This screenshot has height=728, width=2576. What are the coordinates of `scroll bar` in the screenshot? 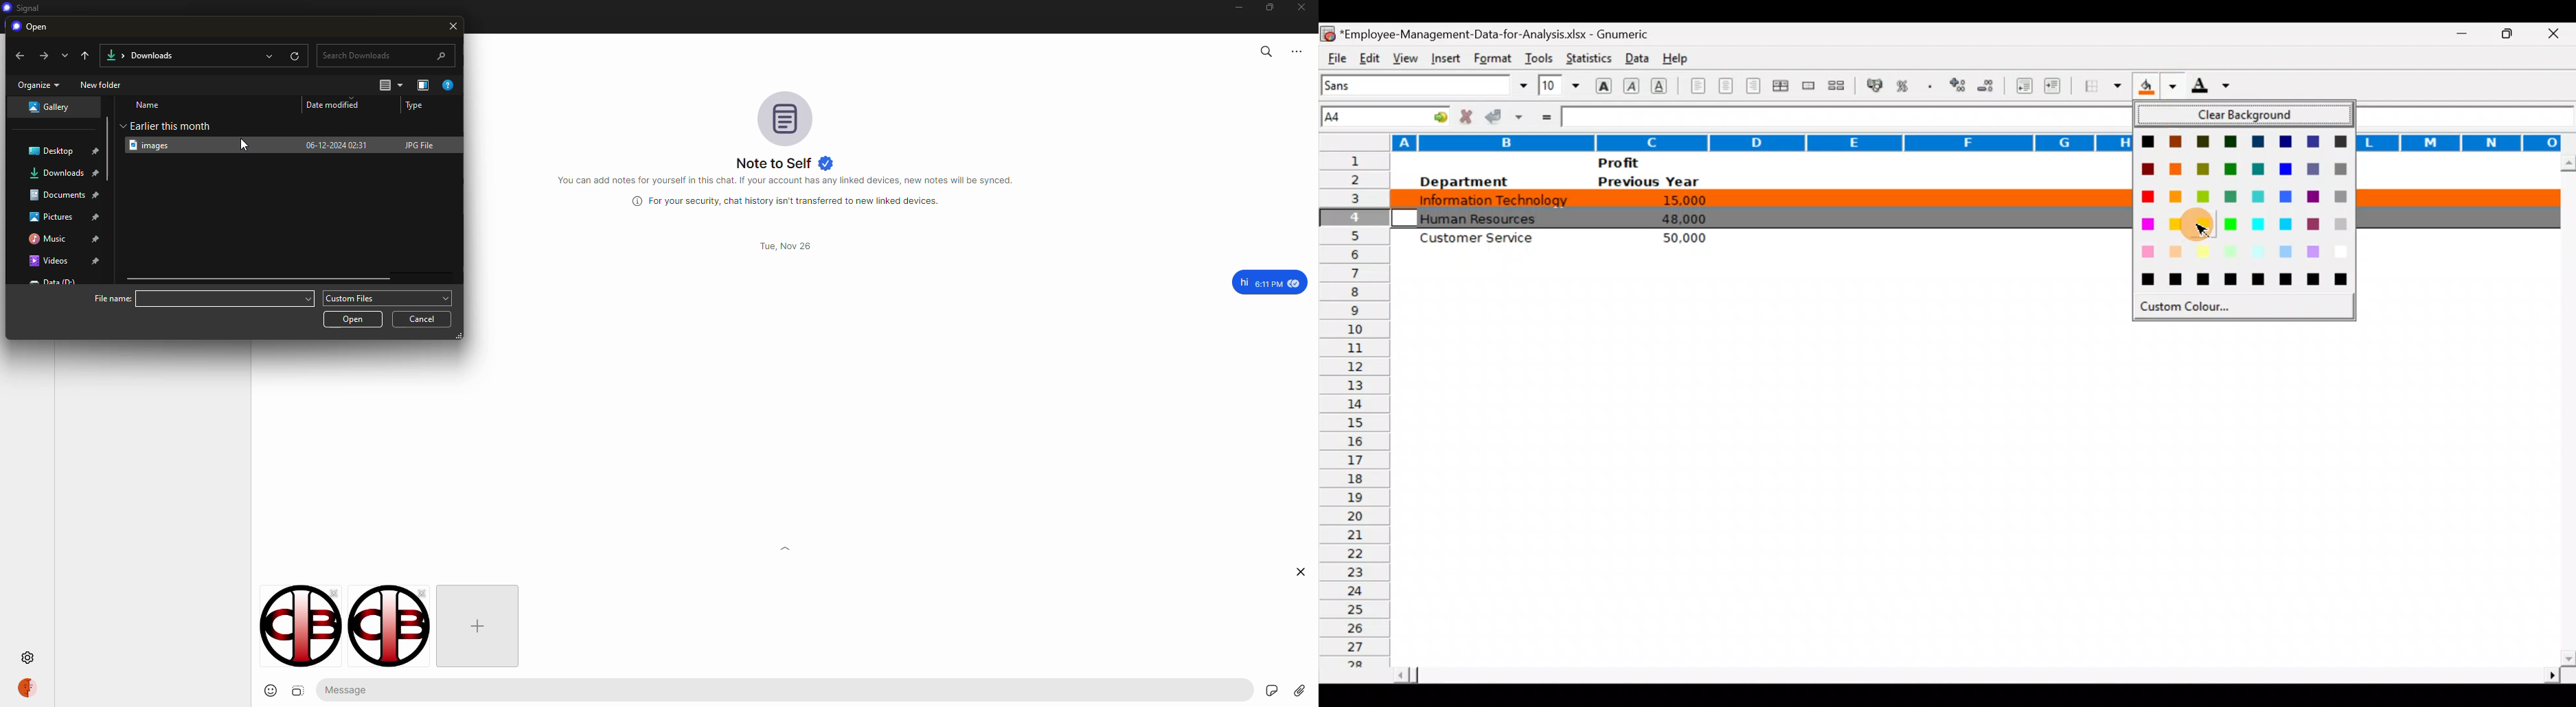 It's located at (261, 279).